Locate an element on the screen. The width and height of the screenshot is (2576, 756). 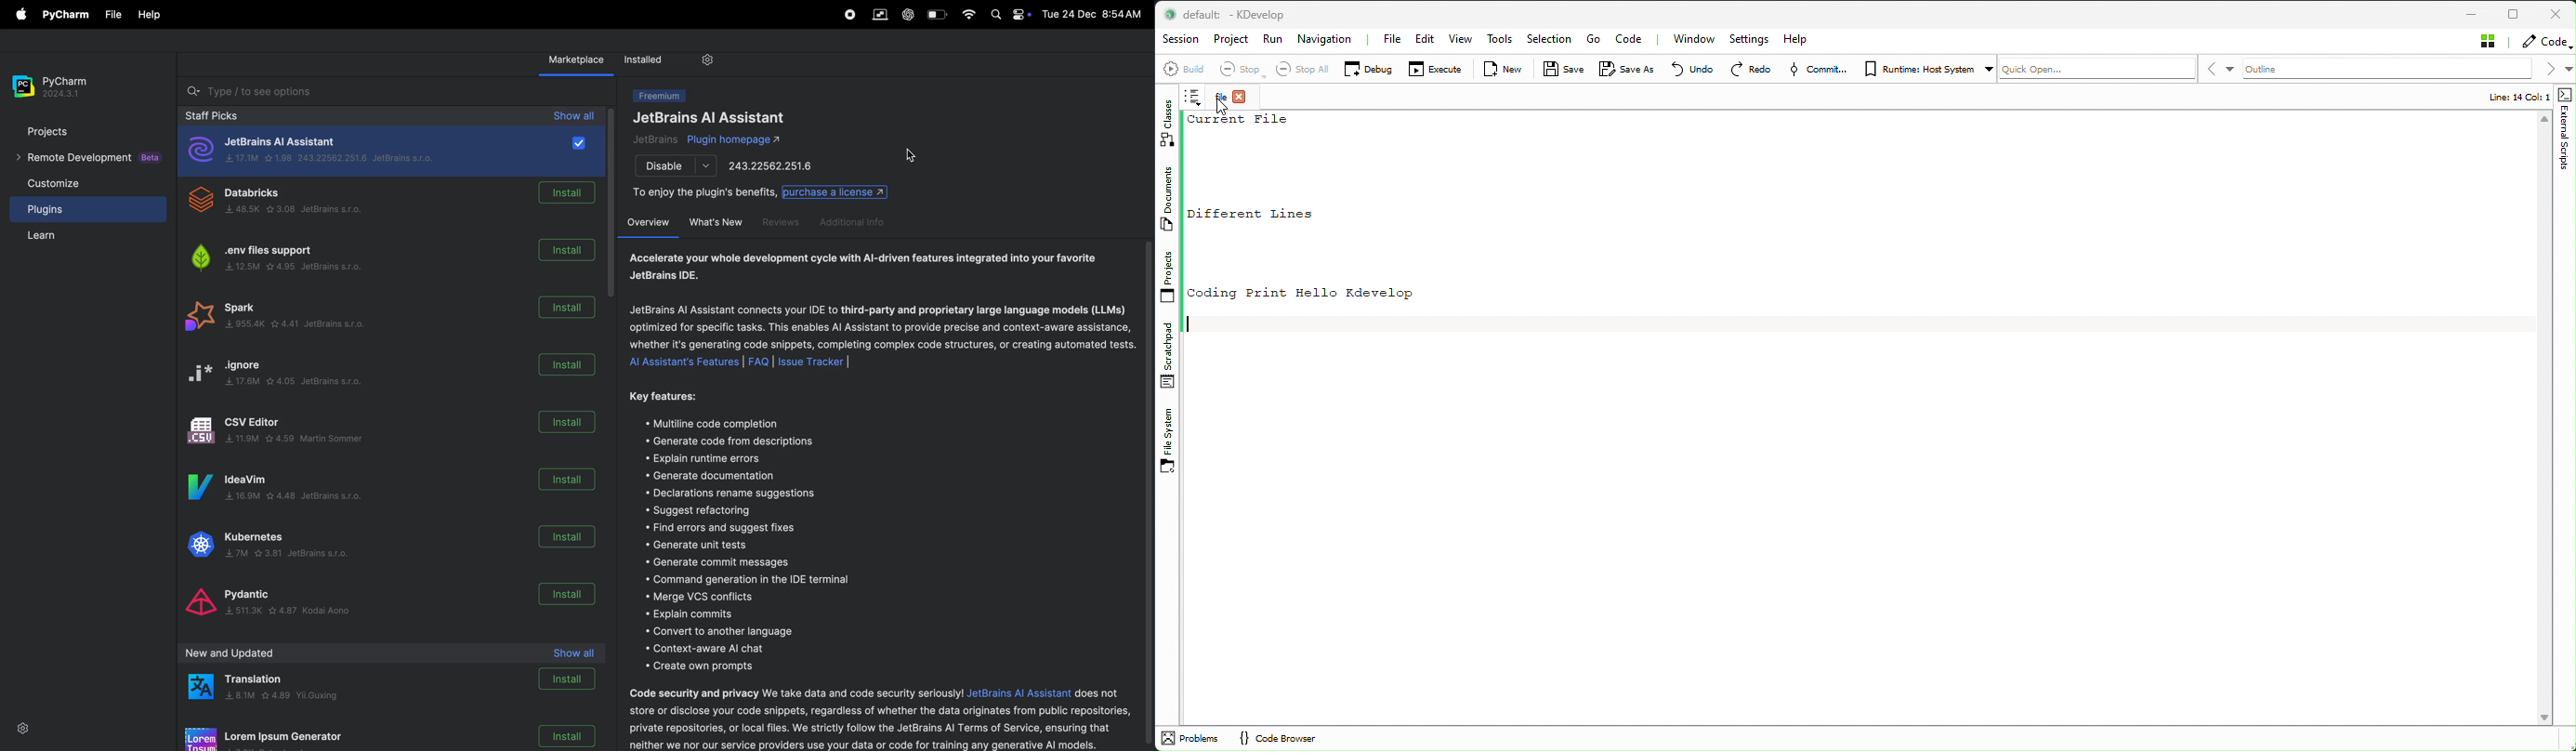
battery is located at coordinates (933, 13).